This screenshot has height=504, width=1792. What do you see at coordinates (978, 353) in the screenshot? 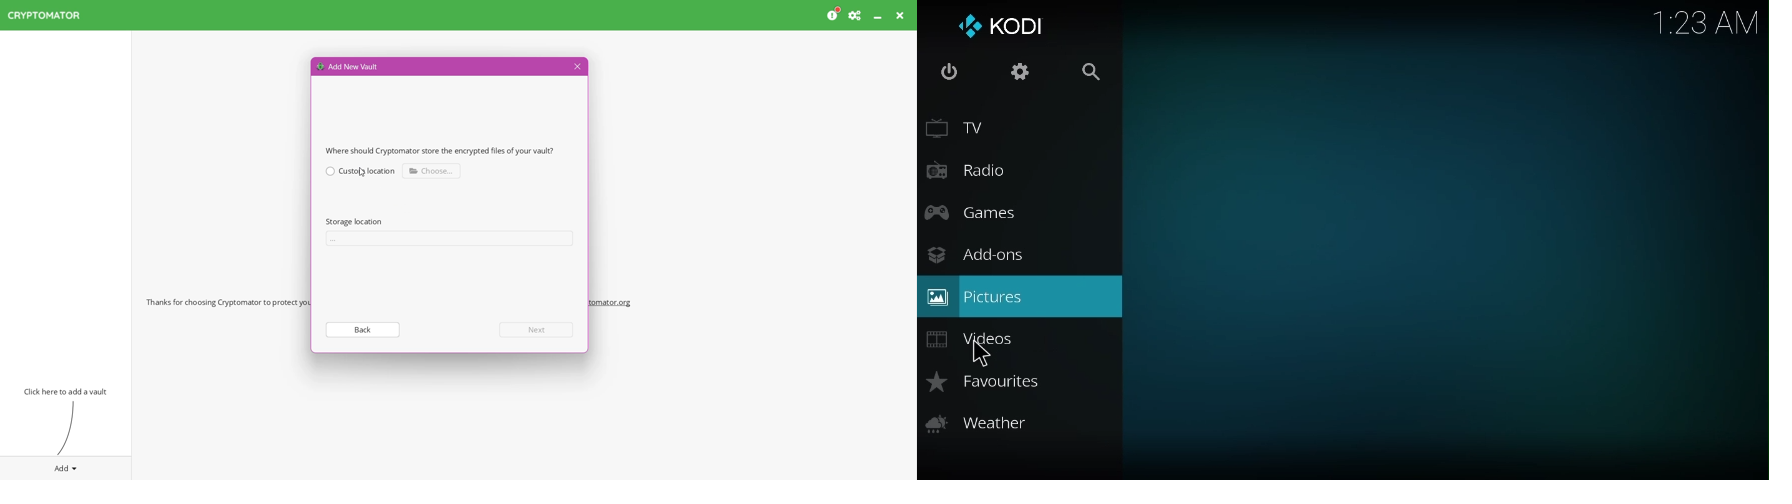
I see `cursor` at bounding box center [978, 353].